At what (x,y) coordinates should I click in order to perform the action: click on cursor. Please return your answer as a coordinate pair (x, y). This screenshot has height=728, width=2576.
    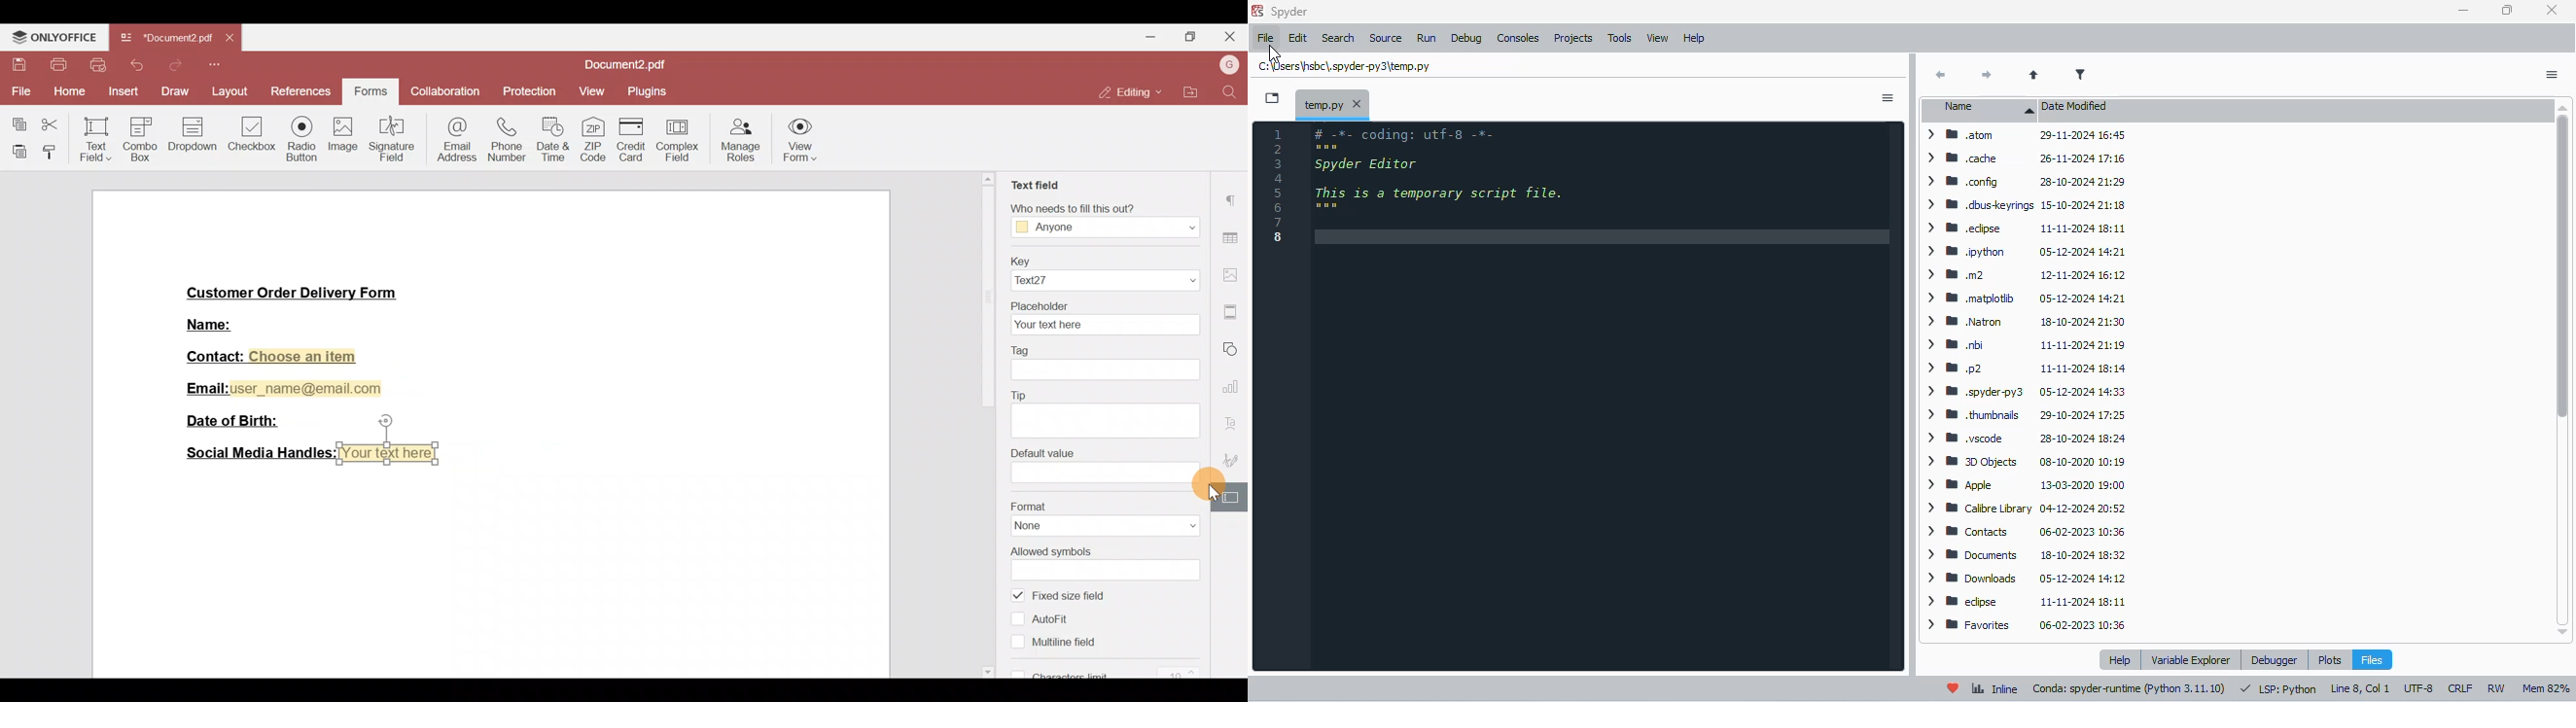
    Looking at the image, I should click on (1274, 55).